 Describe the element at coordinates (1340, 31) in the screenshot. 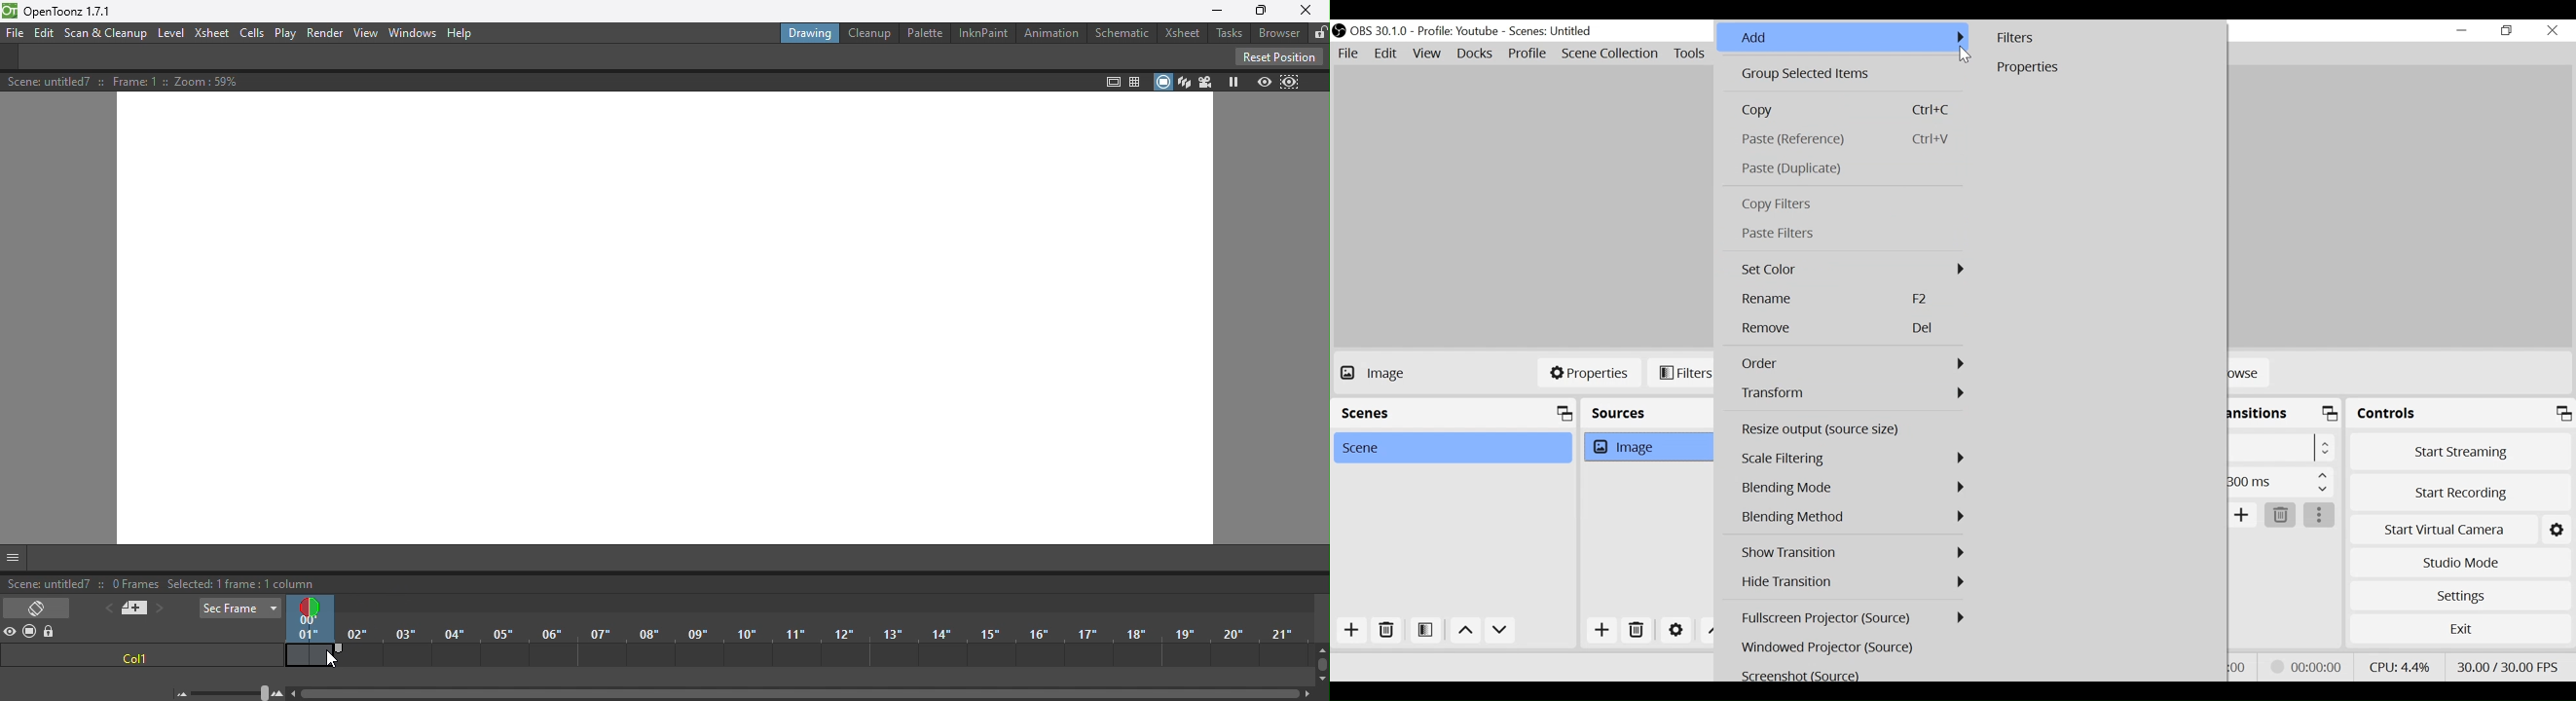

I see `OBS Studio Desktop Icon` at that location.